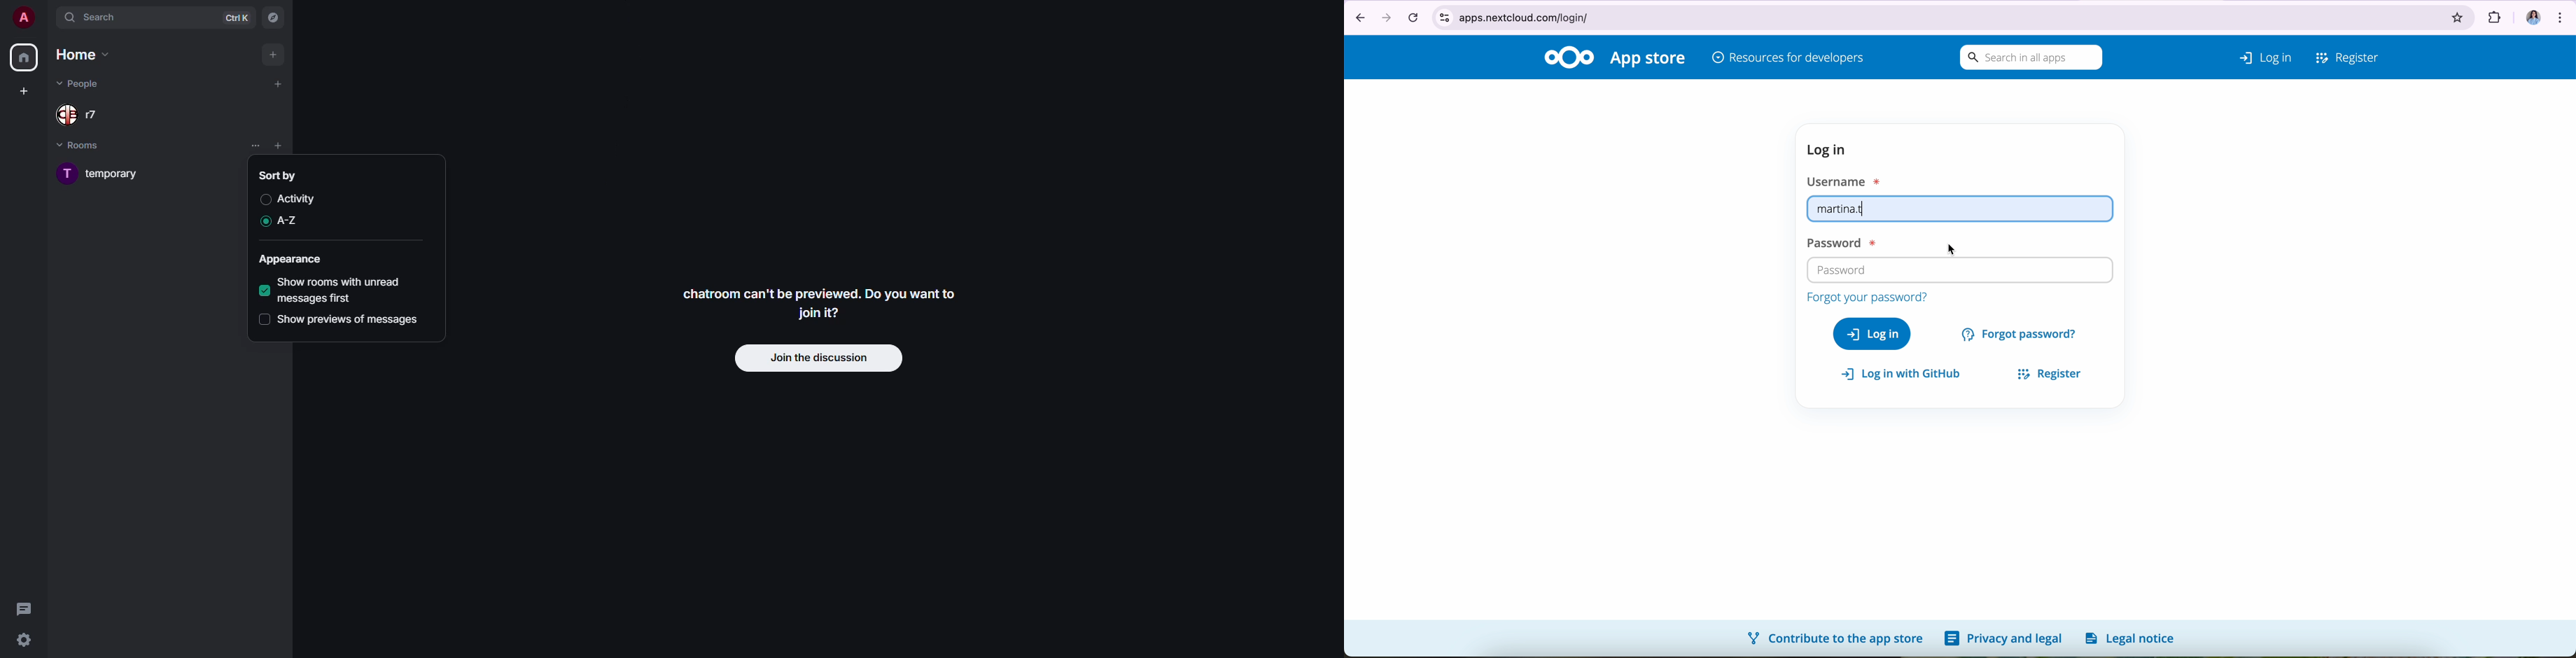  Describe the element at coordinates (282, 176) in the screenshot. I see `sort by` at that location.